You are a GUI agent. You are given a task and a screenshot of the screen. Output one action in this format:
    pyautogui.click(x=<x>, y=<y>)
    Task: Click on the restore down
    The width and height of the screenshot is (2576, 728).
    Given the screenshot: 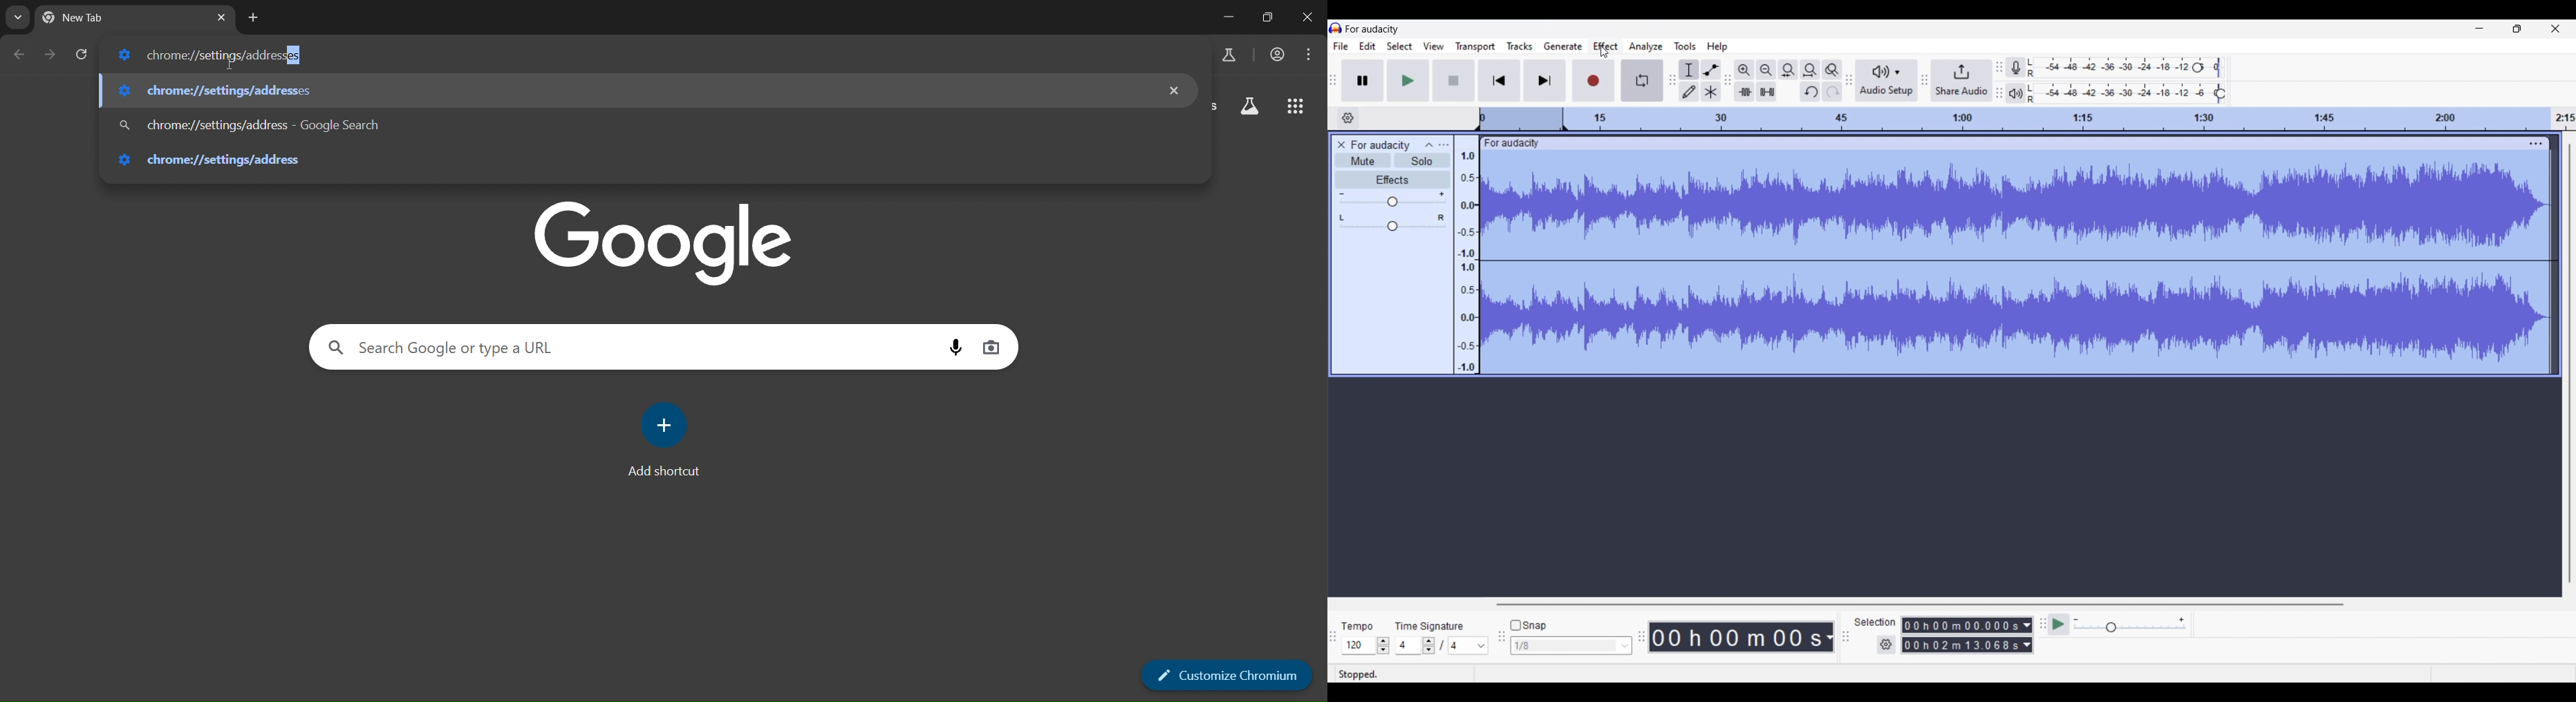 What is the action you would take?
    pyautogui.click(x=1265, y=17)
    